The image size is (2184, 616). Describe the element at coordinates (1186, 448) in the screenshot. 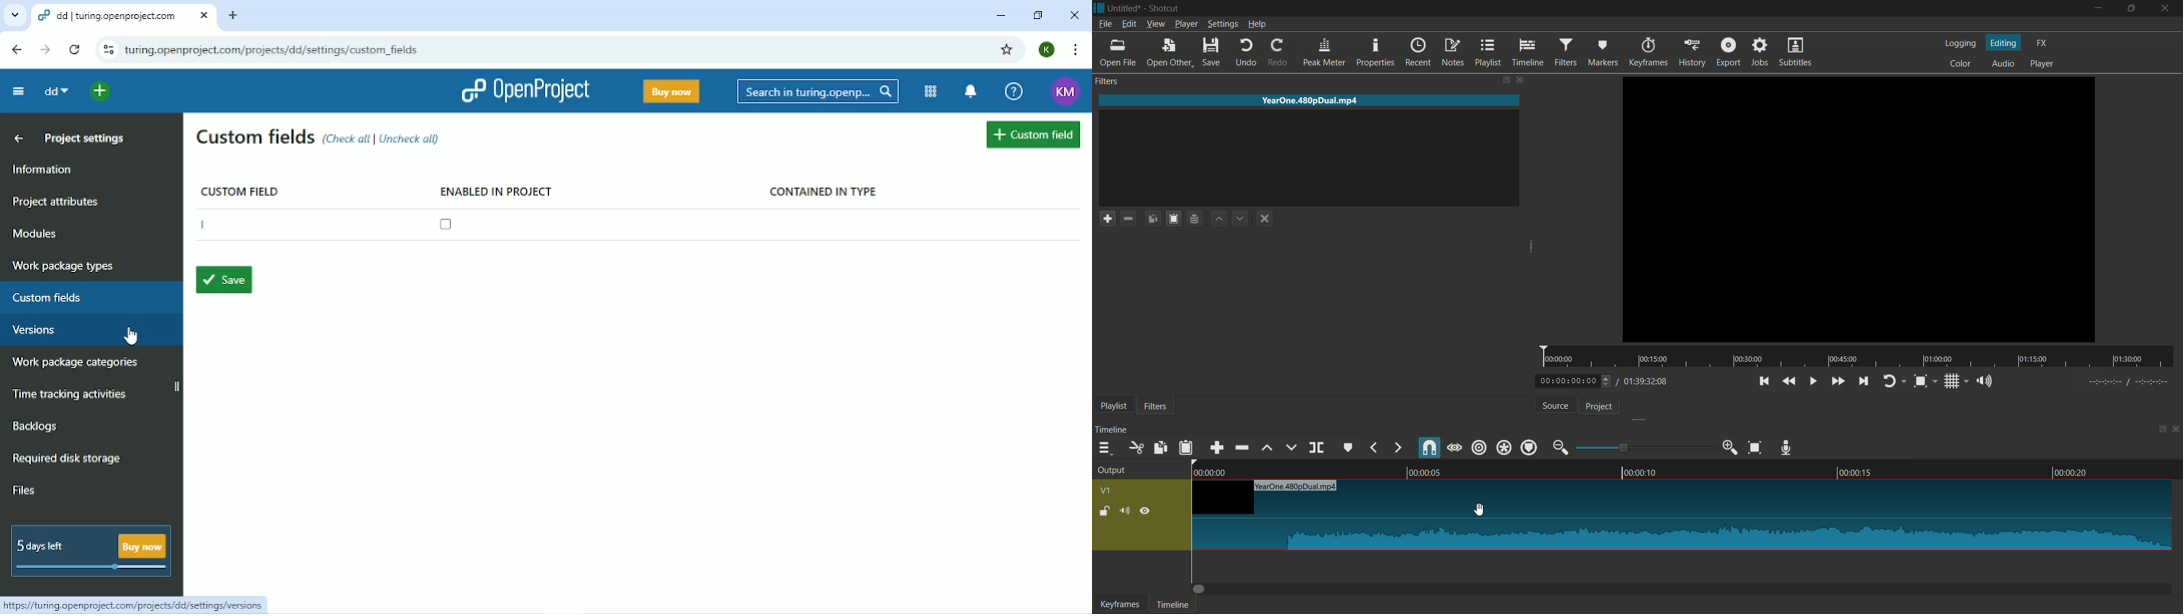

I see `paste` at that location.